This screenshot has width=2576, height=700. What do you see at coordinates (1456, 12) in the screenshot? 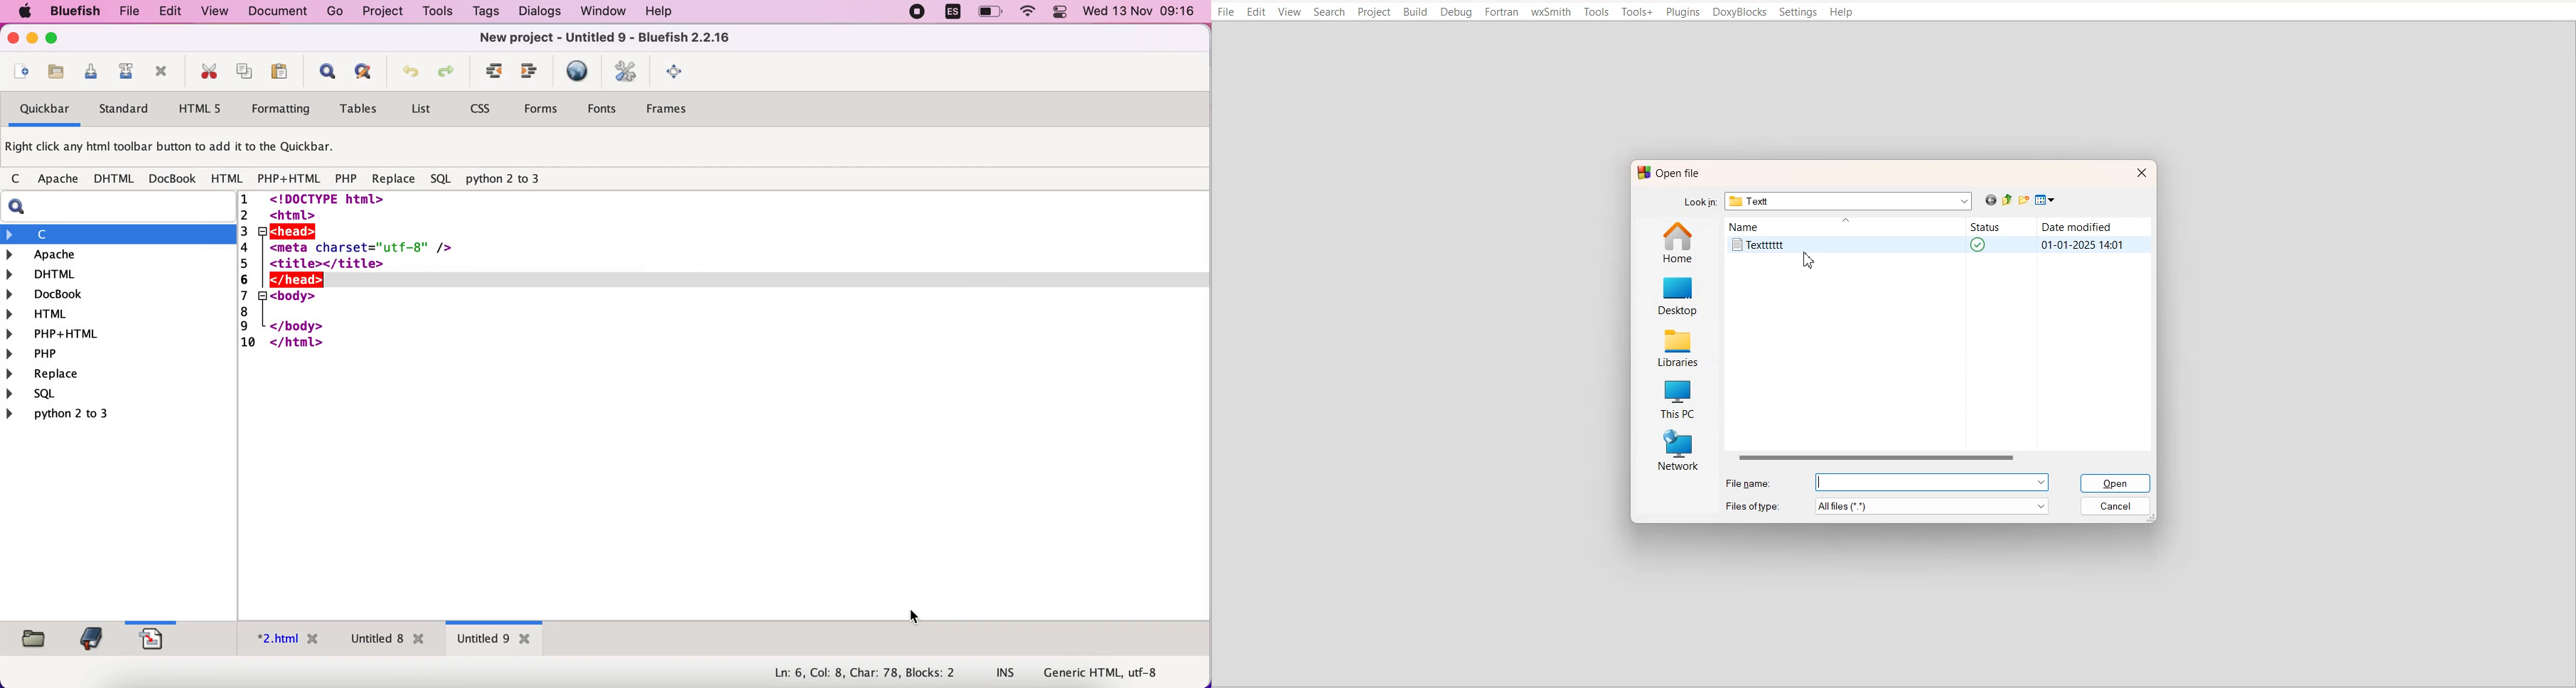
I see `Debug` at bounding box center [1456, 12].